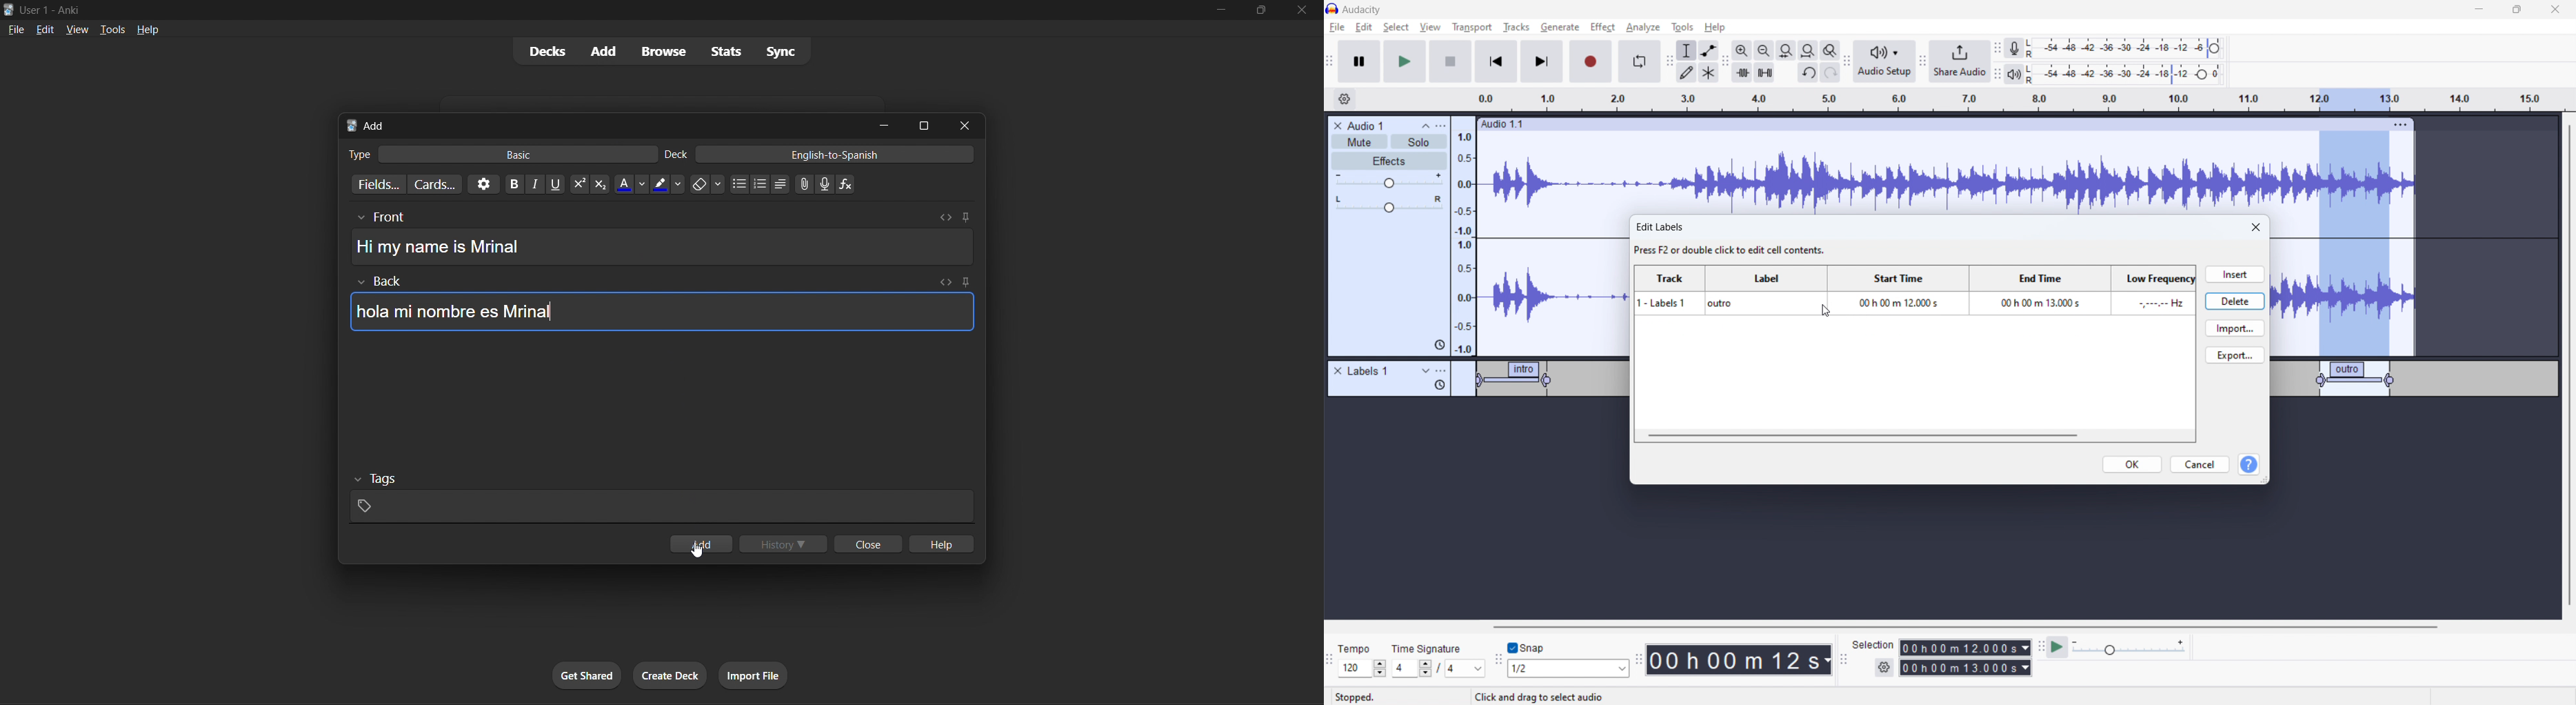 This screenshot has width=2576, height=728. Describe the element at coordinates (600, 123) in the screenshot. I see `add card title bar` at that location.